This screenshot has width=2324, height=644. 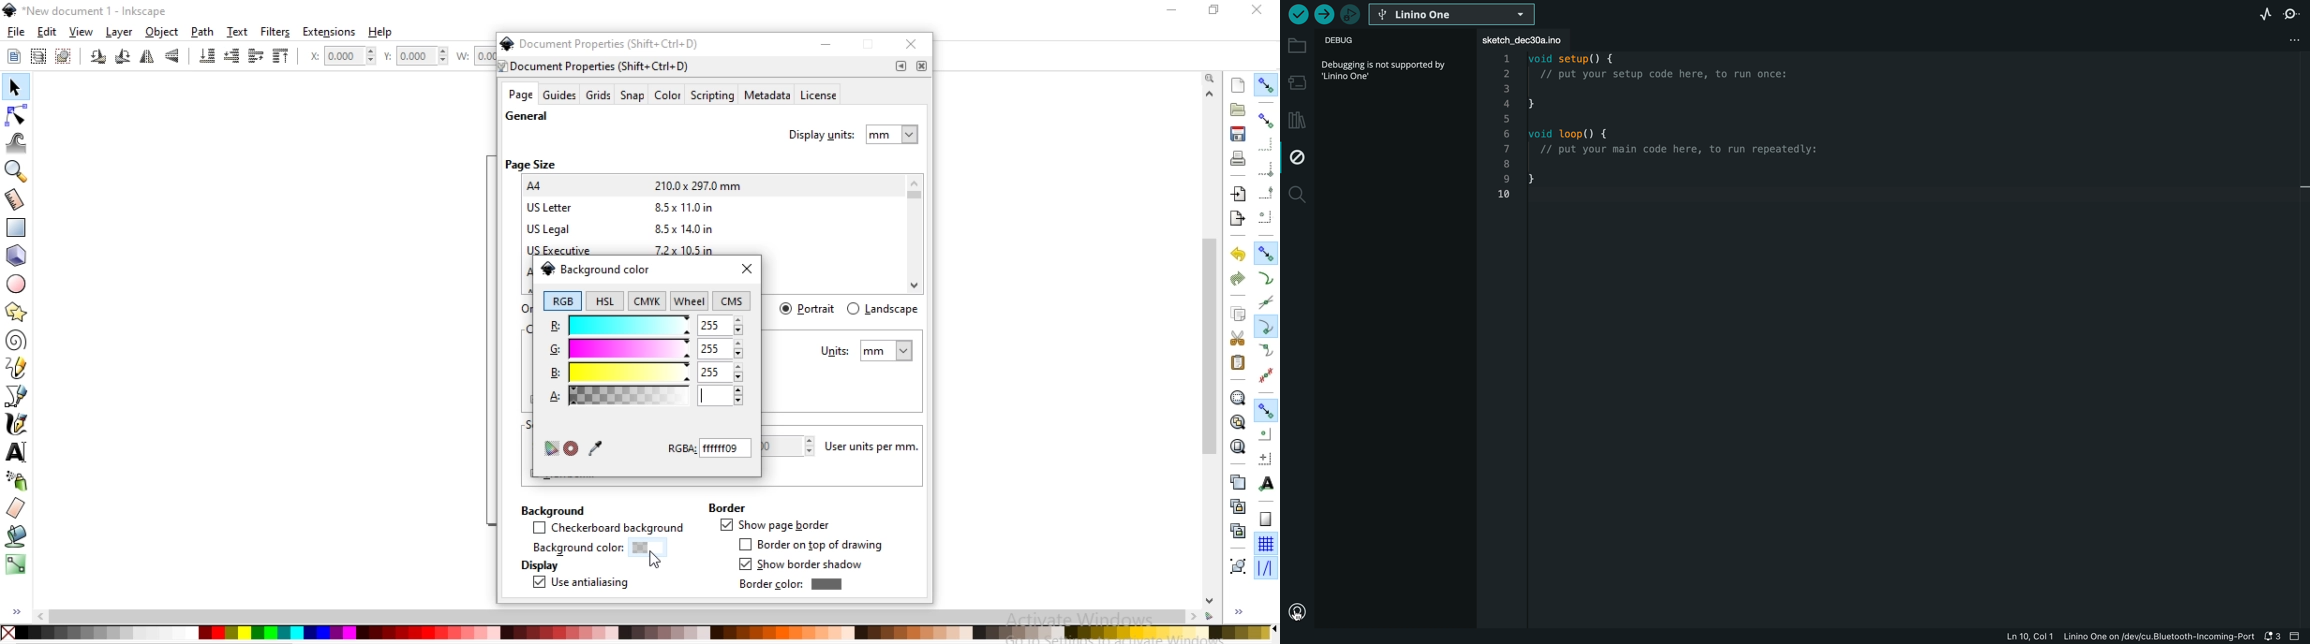 I want to click on scripting, so click(x=711, y=96).